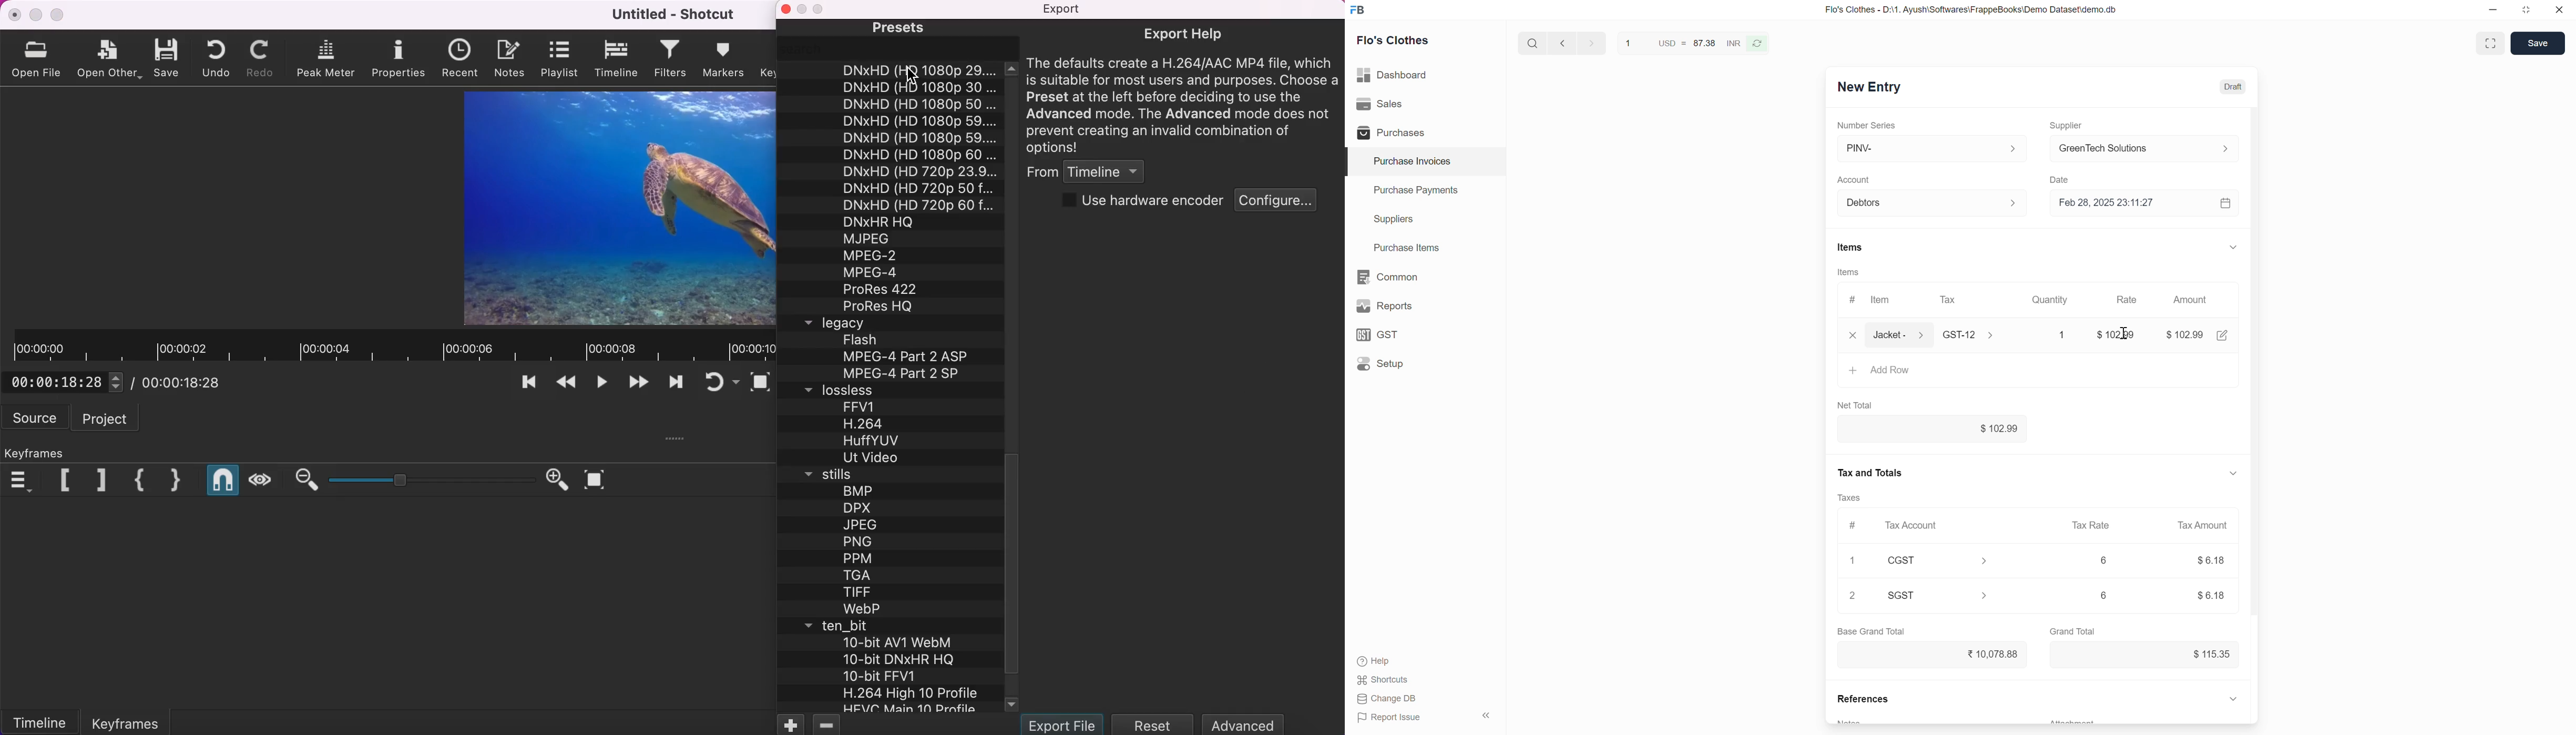 The image size is (2576, 756). Describe the element at coordinates (1852, 560) in the screenshot. I see `1` at that location.